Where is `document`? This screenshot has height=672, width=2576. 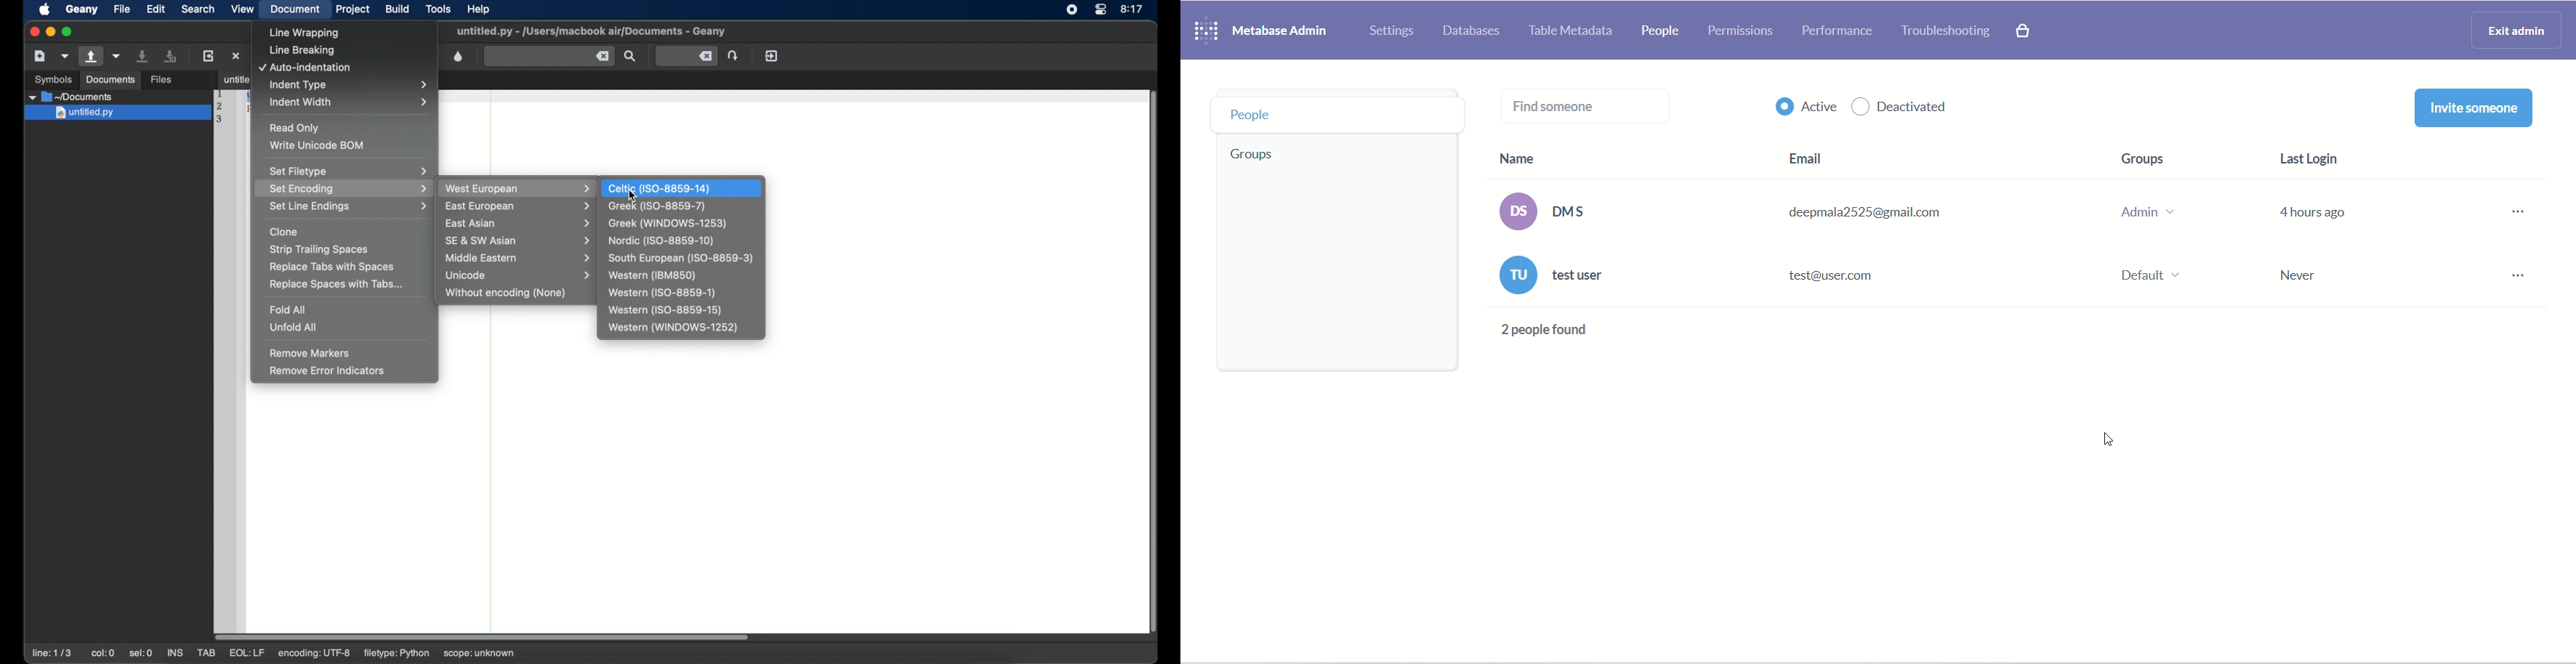 document is located at coordinates (296, 10).